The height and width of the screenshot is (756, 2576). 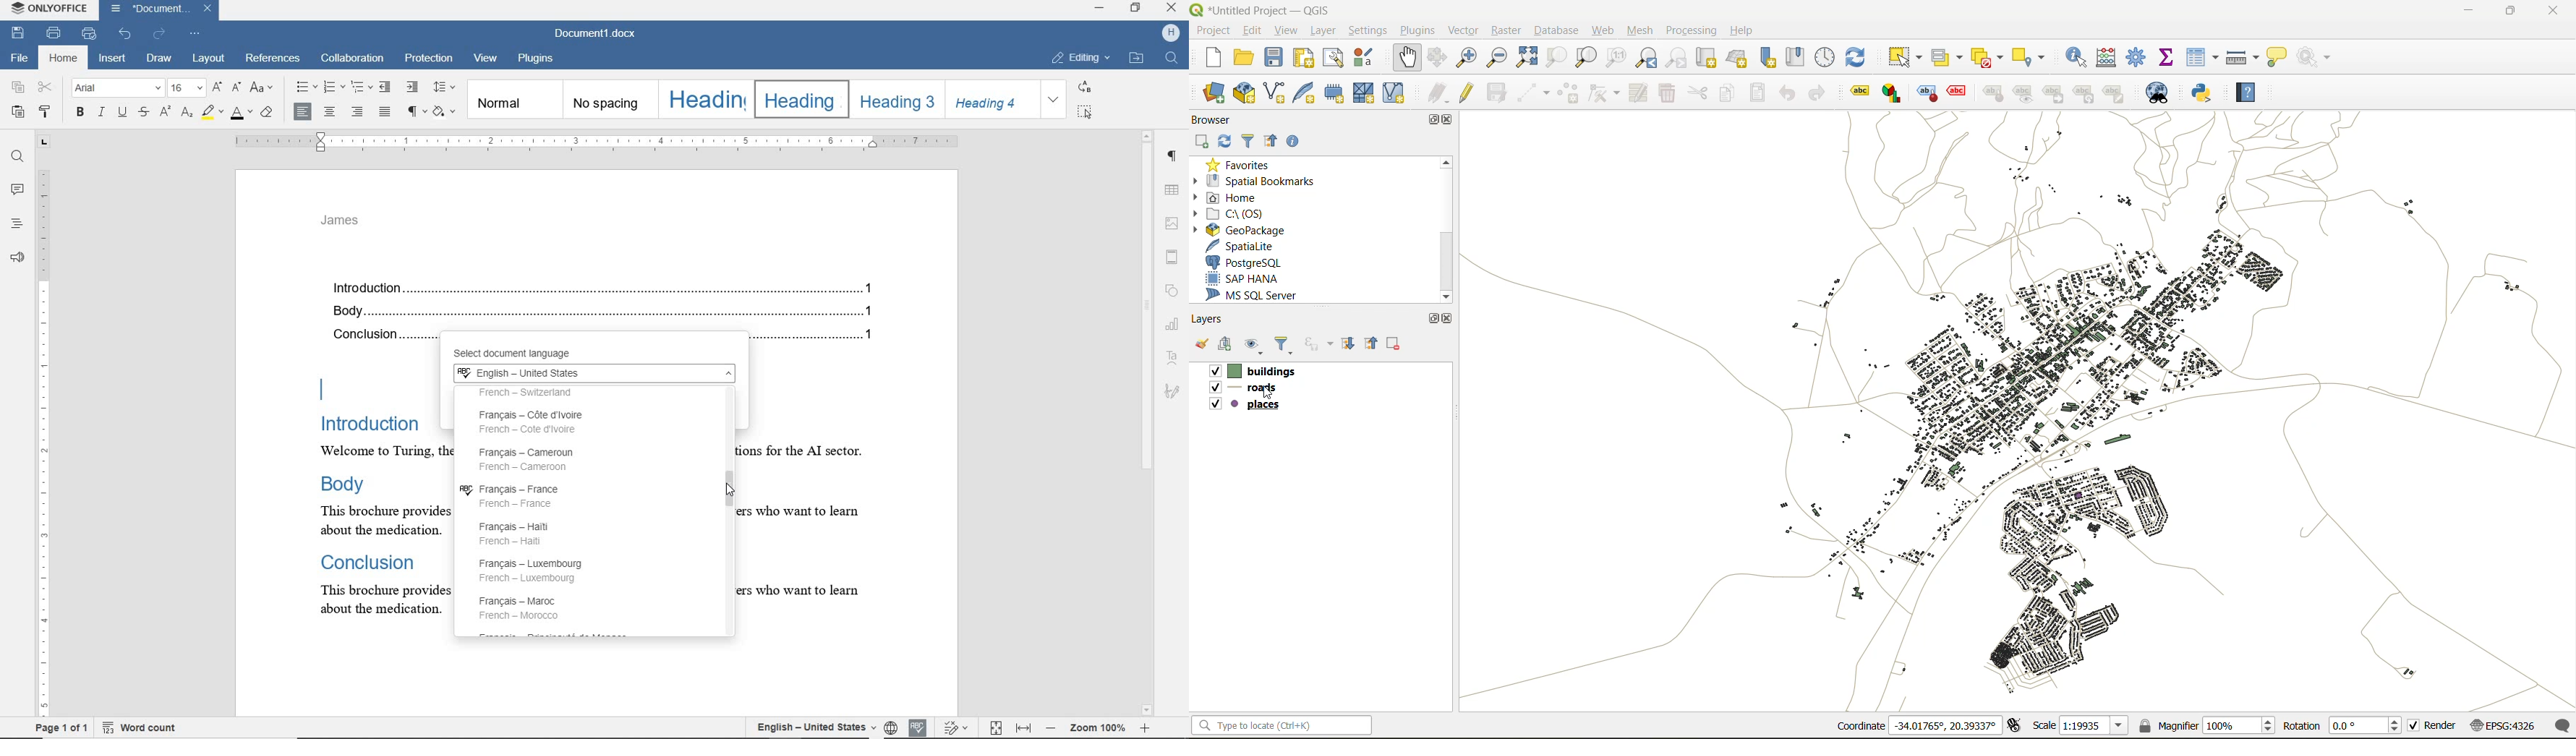 What do you see at coordinates (1556, 31) in the screenshot?
I see `database` at bounding box center [1556, 31].